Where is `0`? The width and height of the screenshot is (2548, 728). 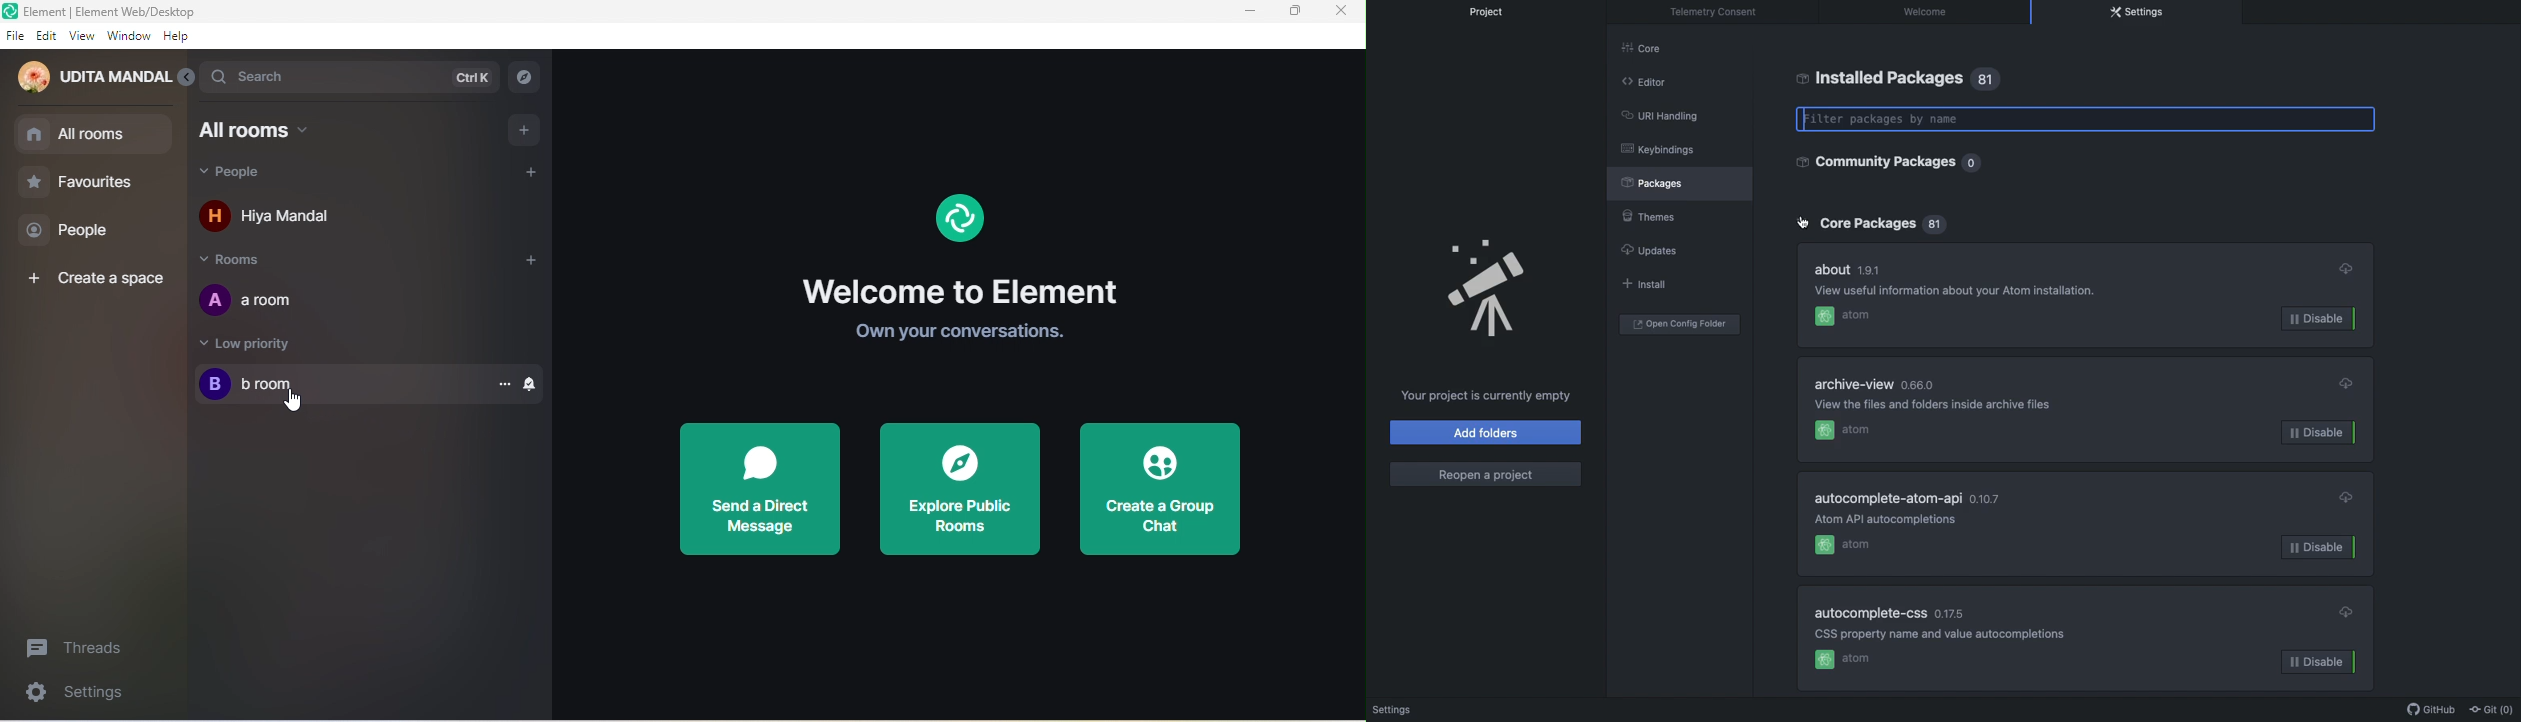 0 is located at coordinates (1972, 164).